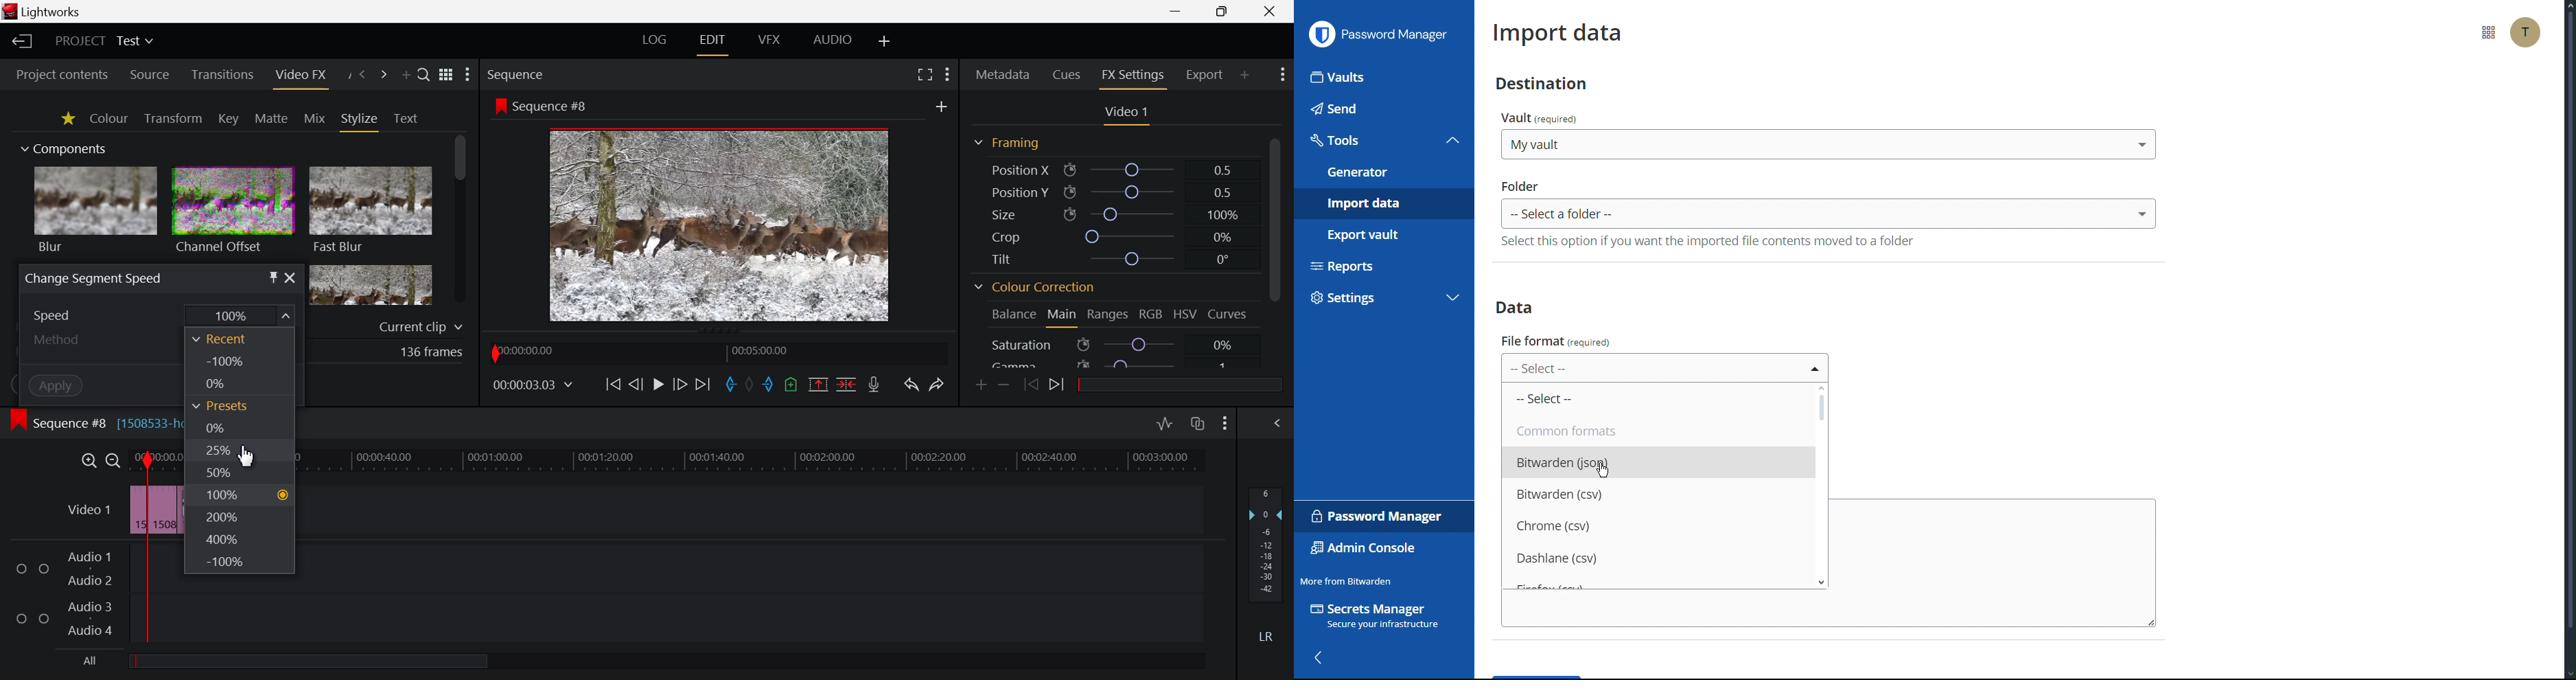 The height and width of the screenshot is (700, 2576). I want to click on Apply, so click(38, 384).